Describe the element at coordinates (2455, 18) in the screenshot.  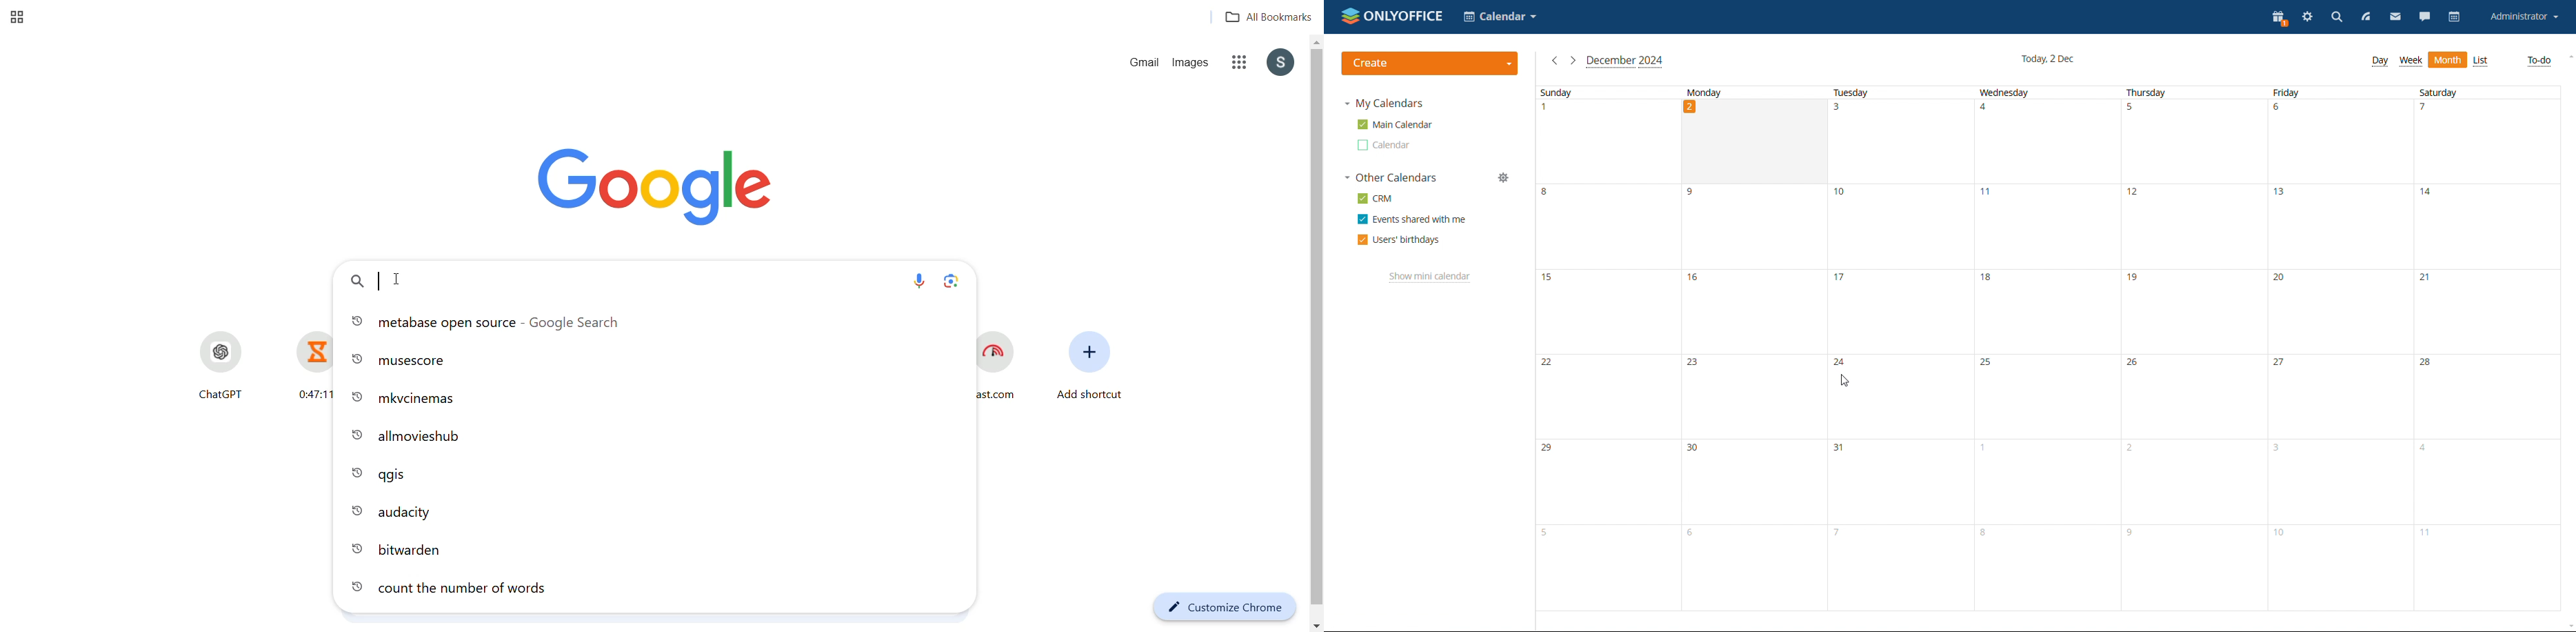
I see `calendar` at that location.